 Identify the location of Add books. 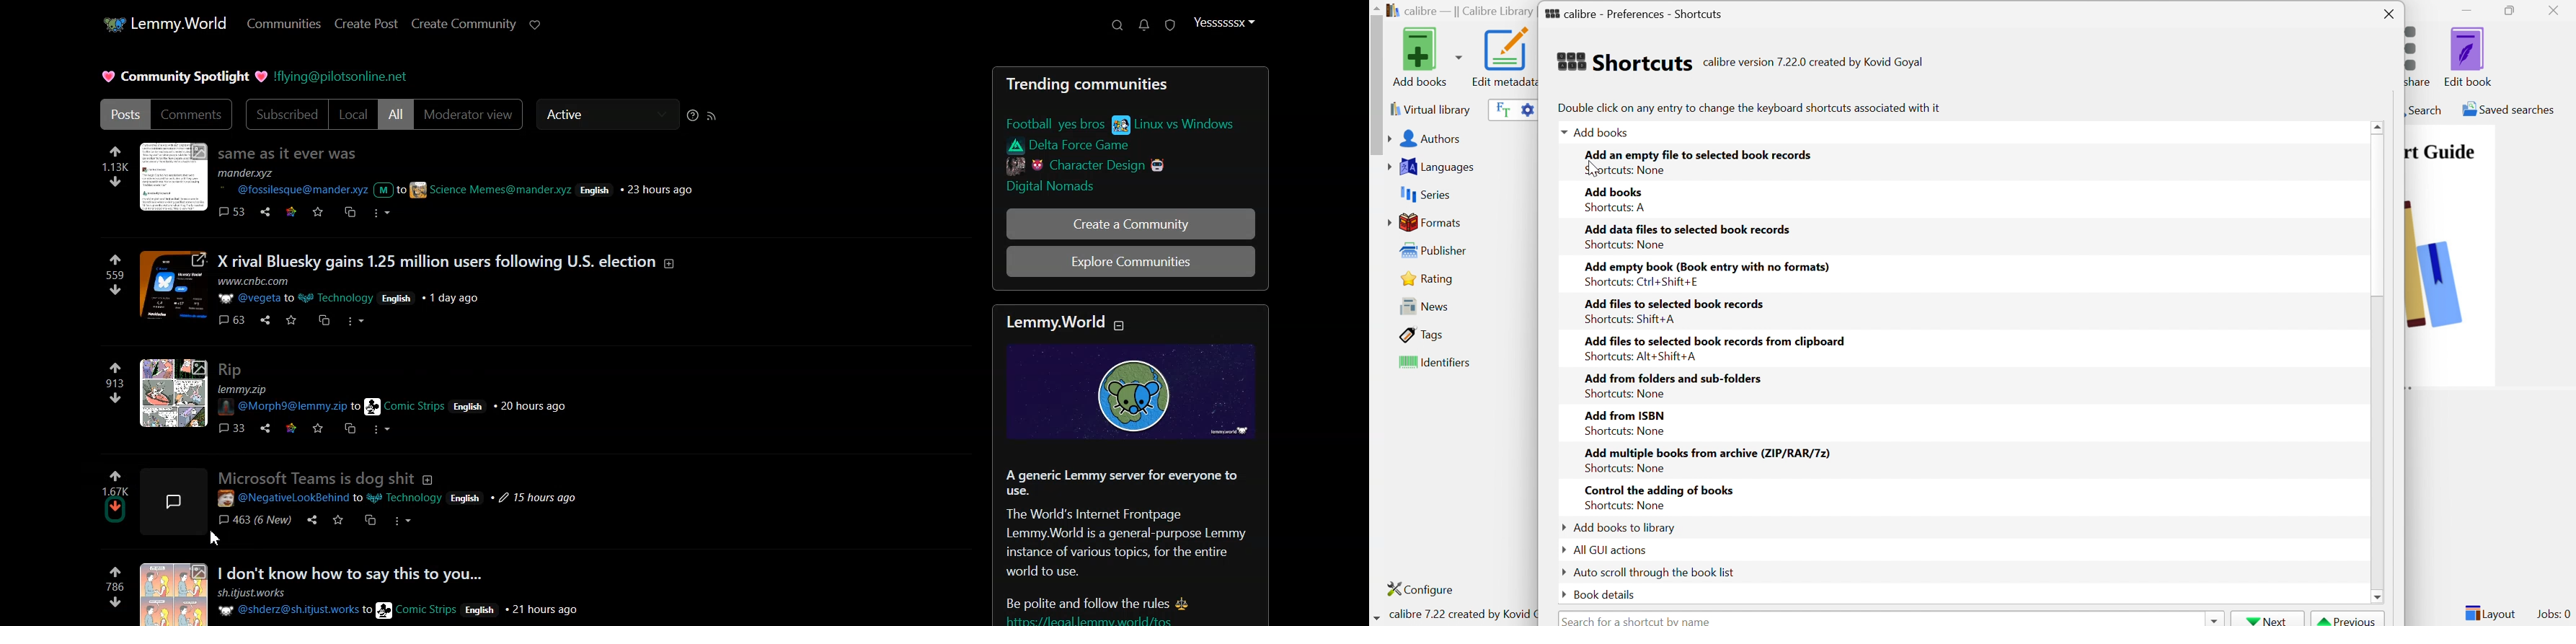
(1615, 191).